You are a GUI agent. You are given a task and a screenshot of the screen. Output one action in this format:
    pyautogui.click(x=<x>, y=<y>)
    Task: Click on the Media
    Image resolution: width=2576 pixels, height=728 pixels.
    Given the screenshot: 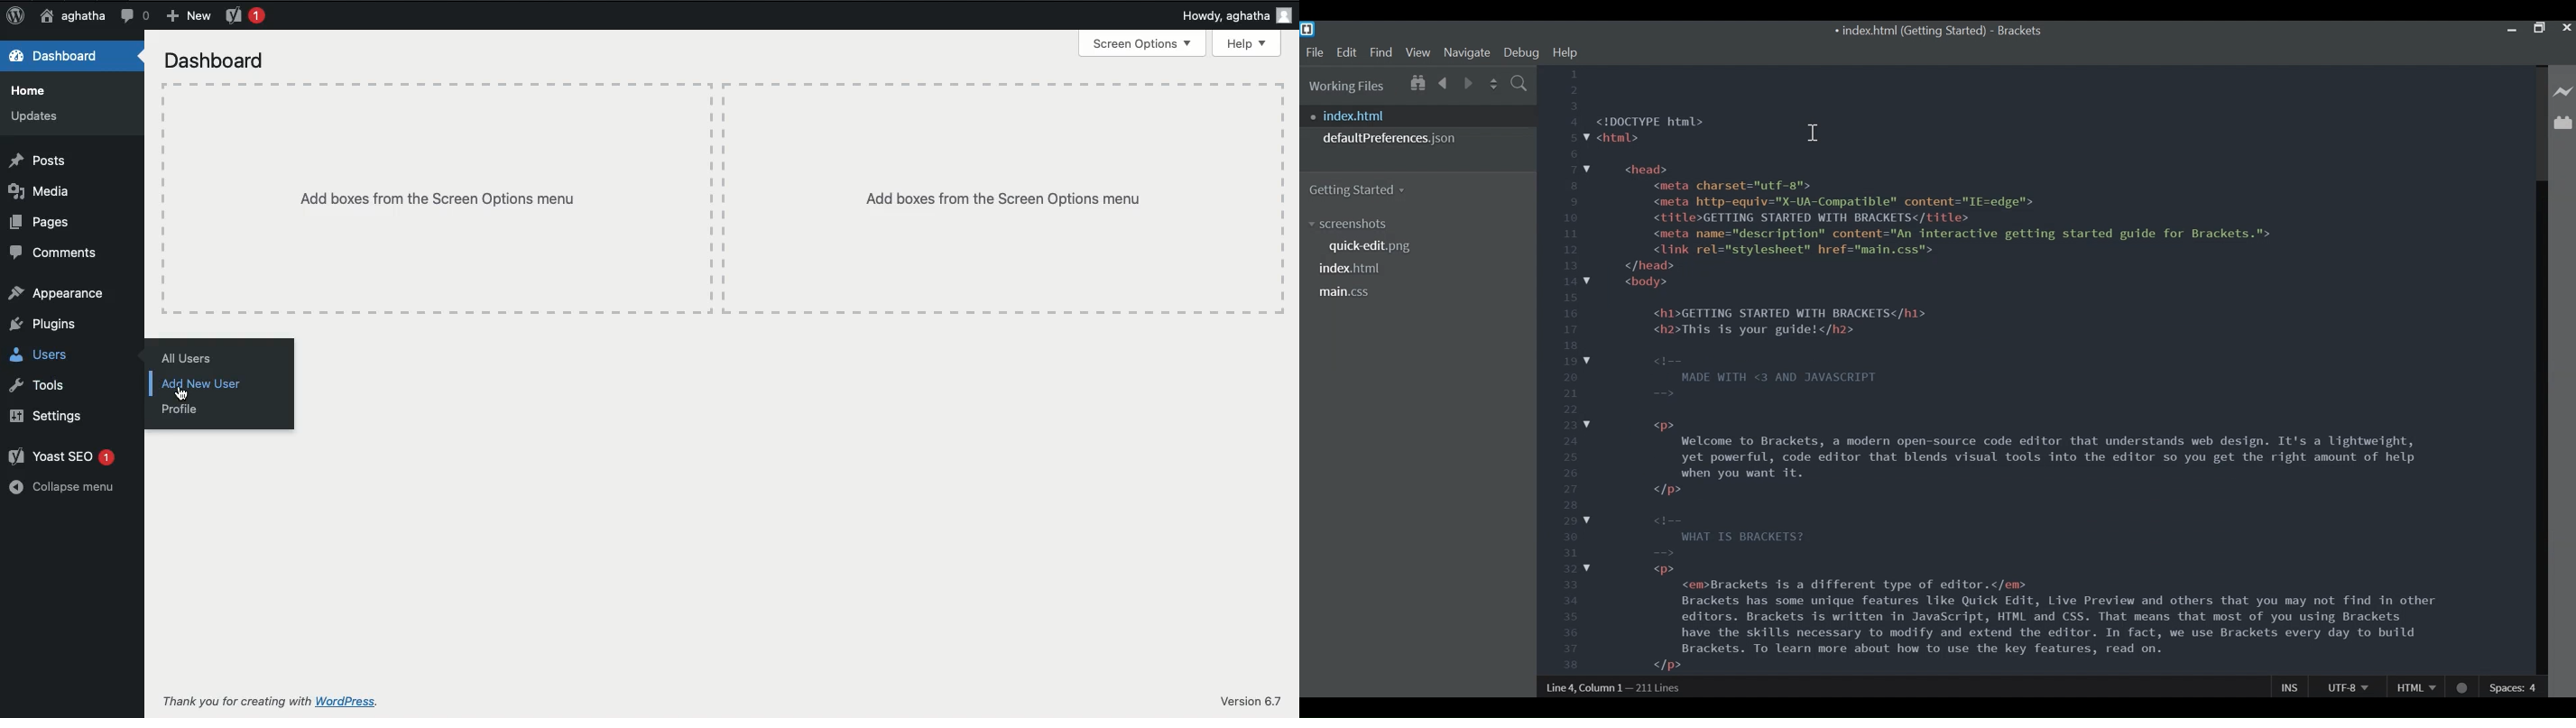 What is the action you would take?
    pyautogui.click(x=42, y=191)
    